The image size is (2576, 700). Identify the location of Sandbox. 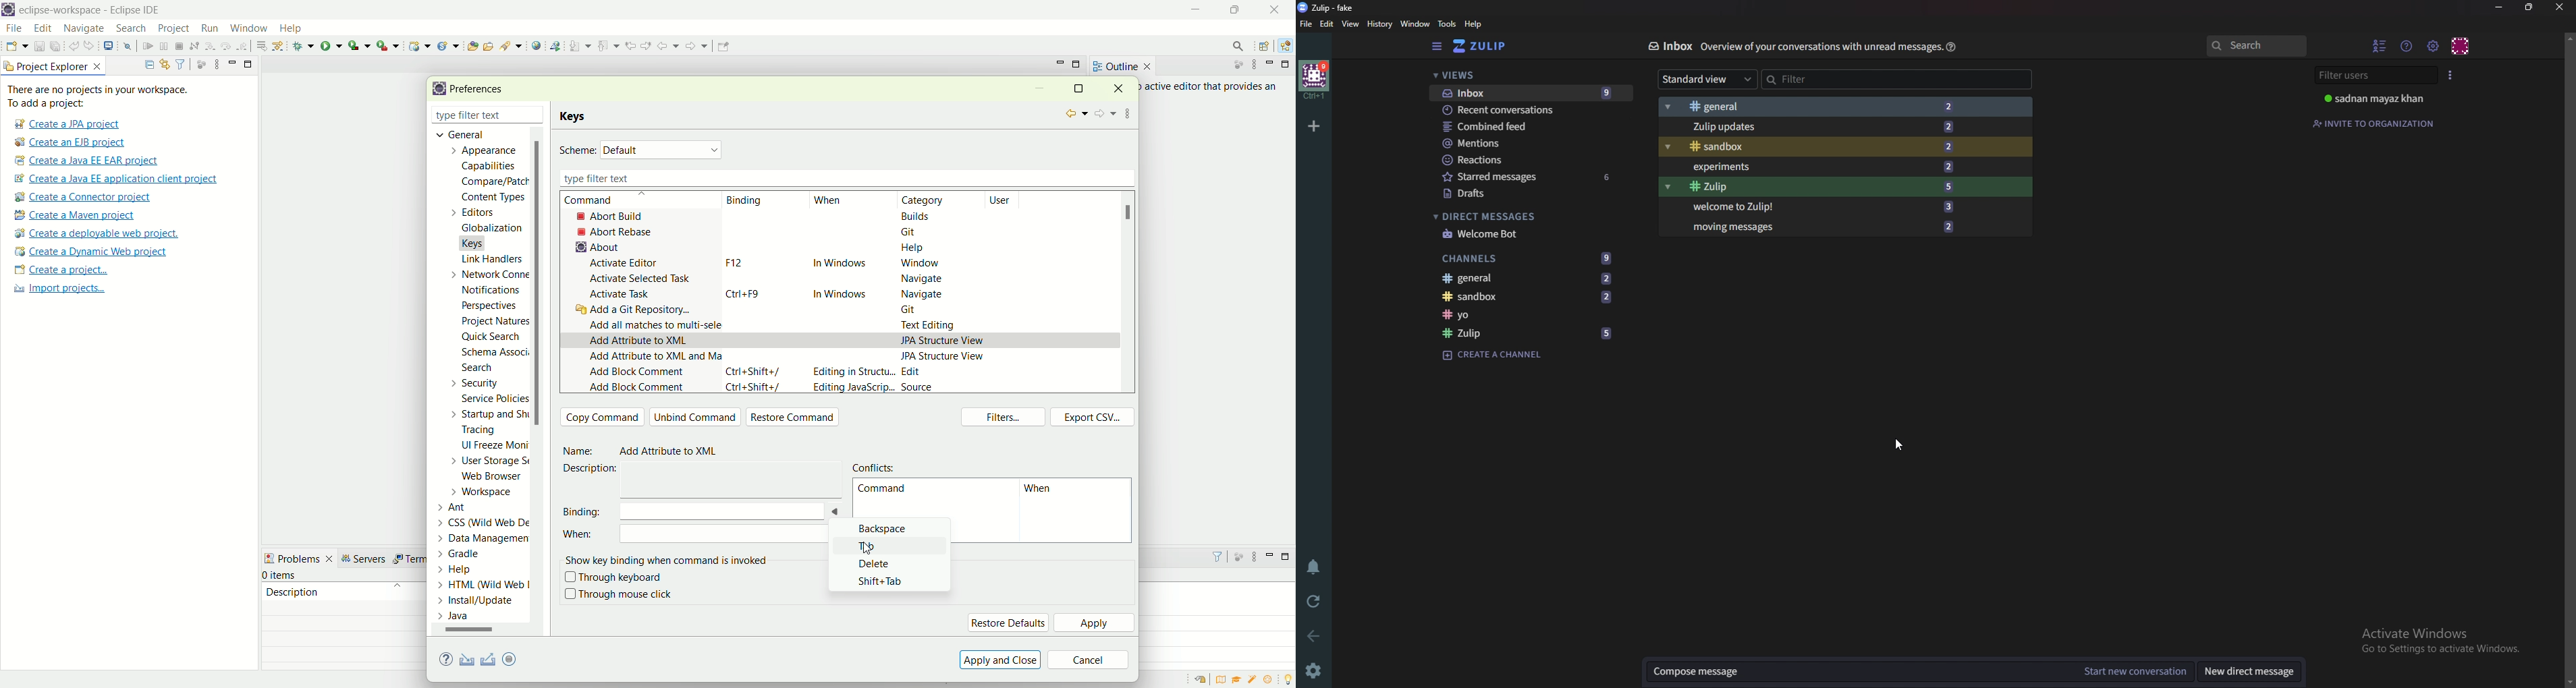
(1530, 297).